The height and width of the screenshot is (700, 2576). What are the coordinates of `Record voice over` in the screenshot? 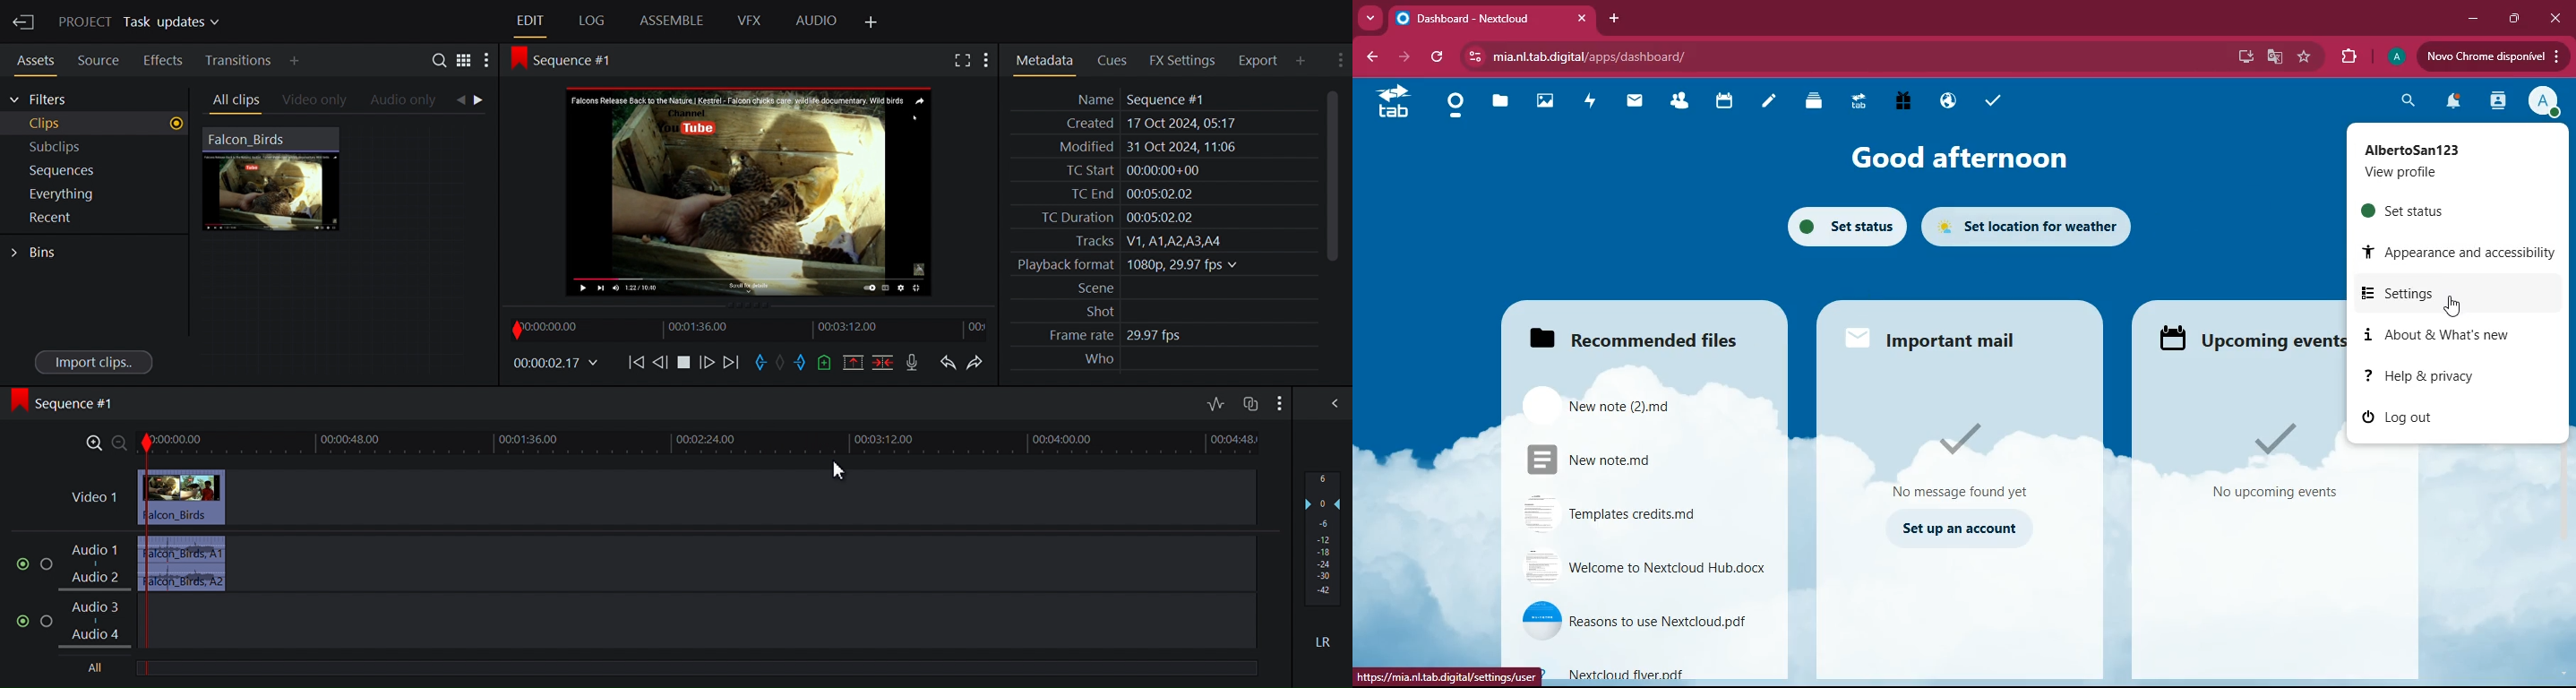 It's located at (915, 362).